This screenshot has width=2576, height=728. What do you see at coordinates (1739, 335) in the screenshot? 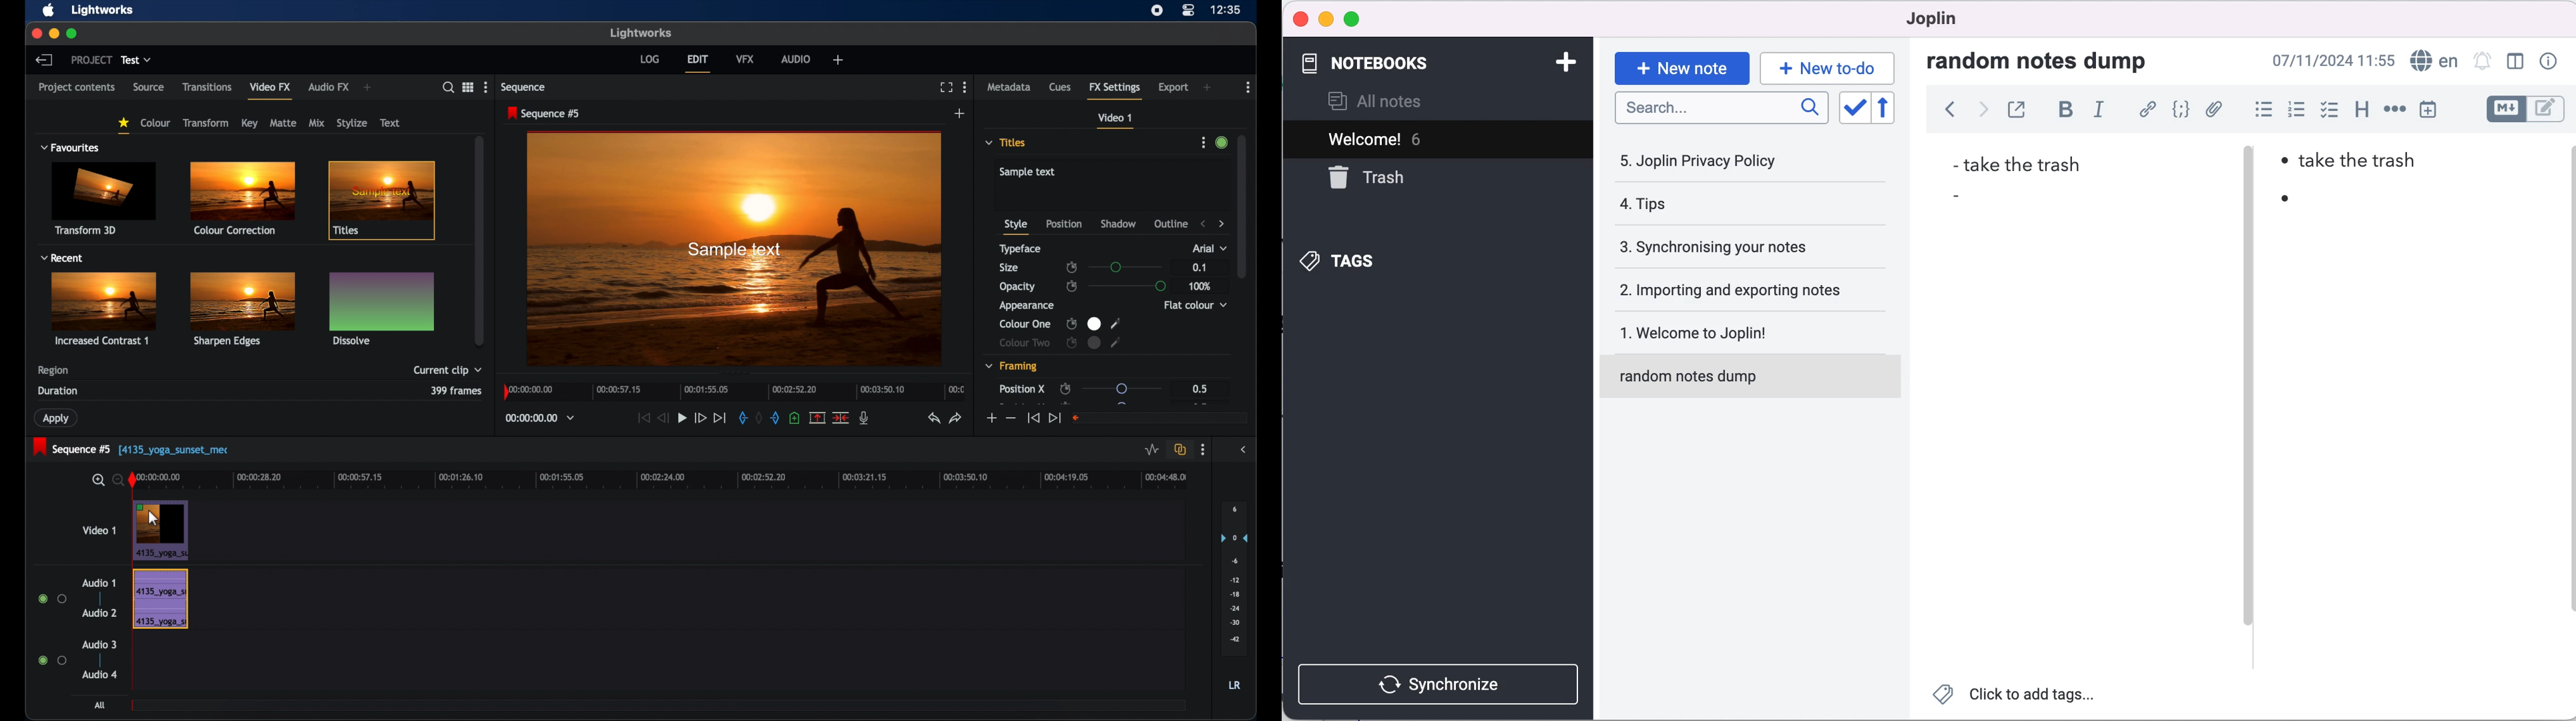
I see `welcome to joplin!` at bounding box center [1739, 335].